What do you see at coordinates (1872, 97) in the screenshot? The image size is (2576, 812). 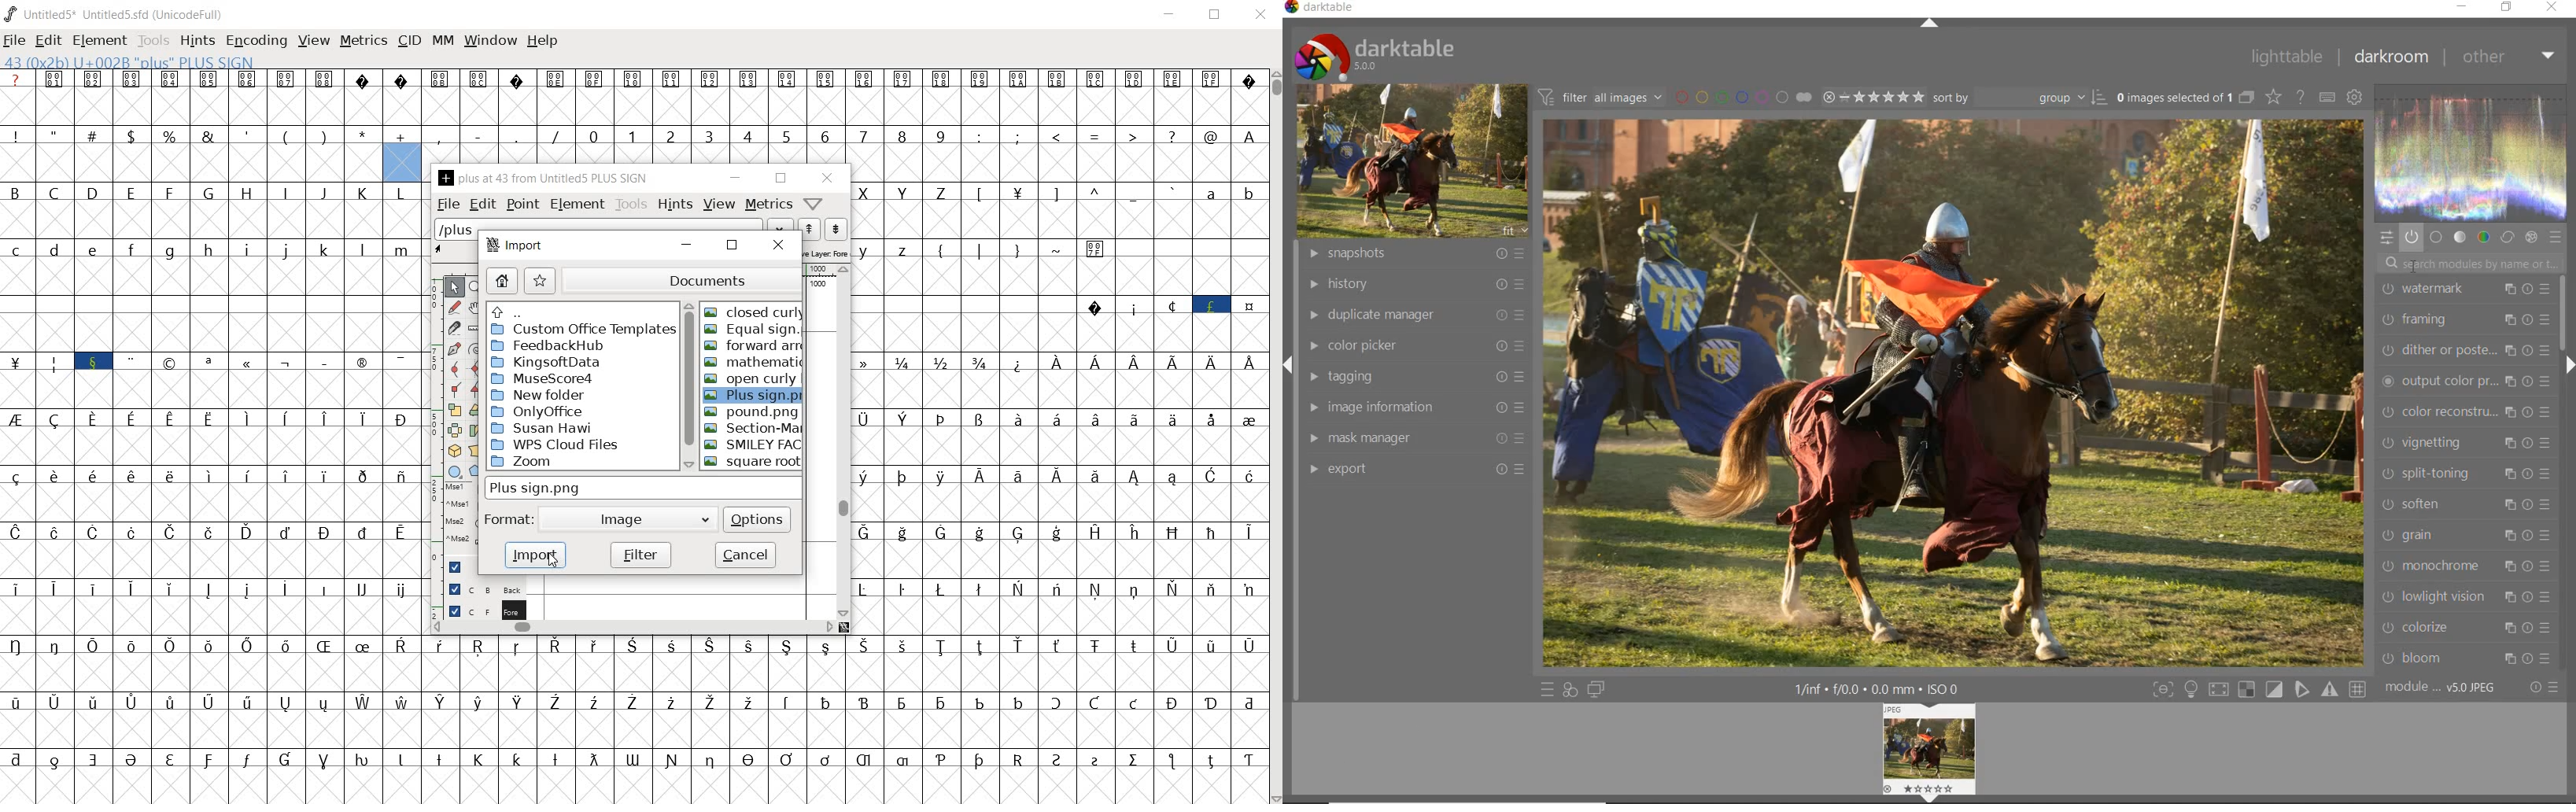 I see `selected Image range rating` at bounding box center [1872, 97].